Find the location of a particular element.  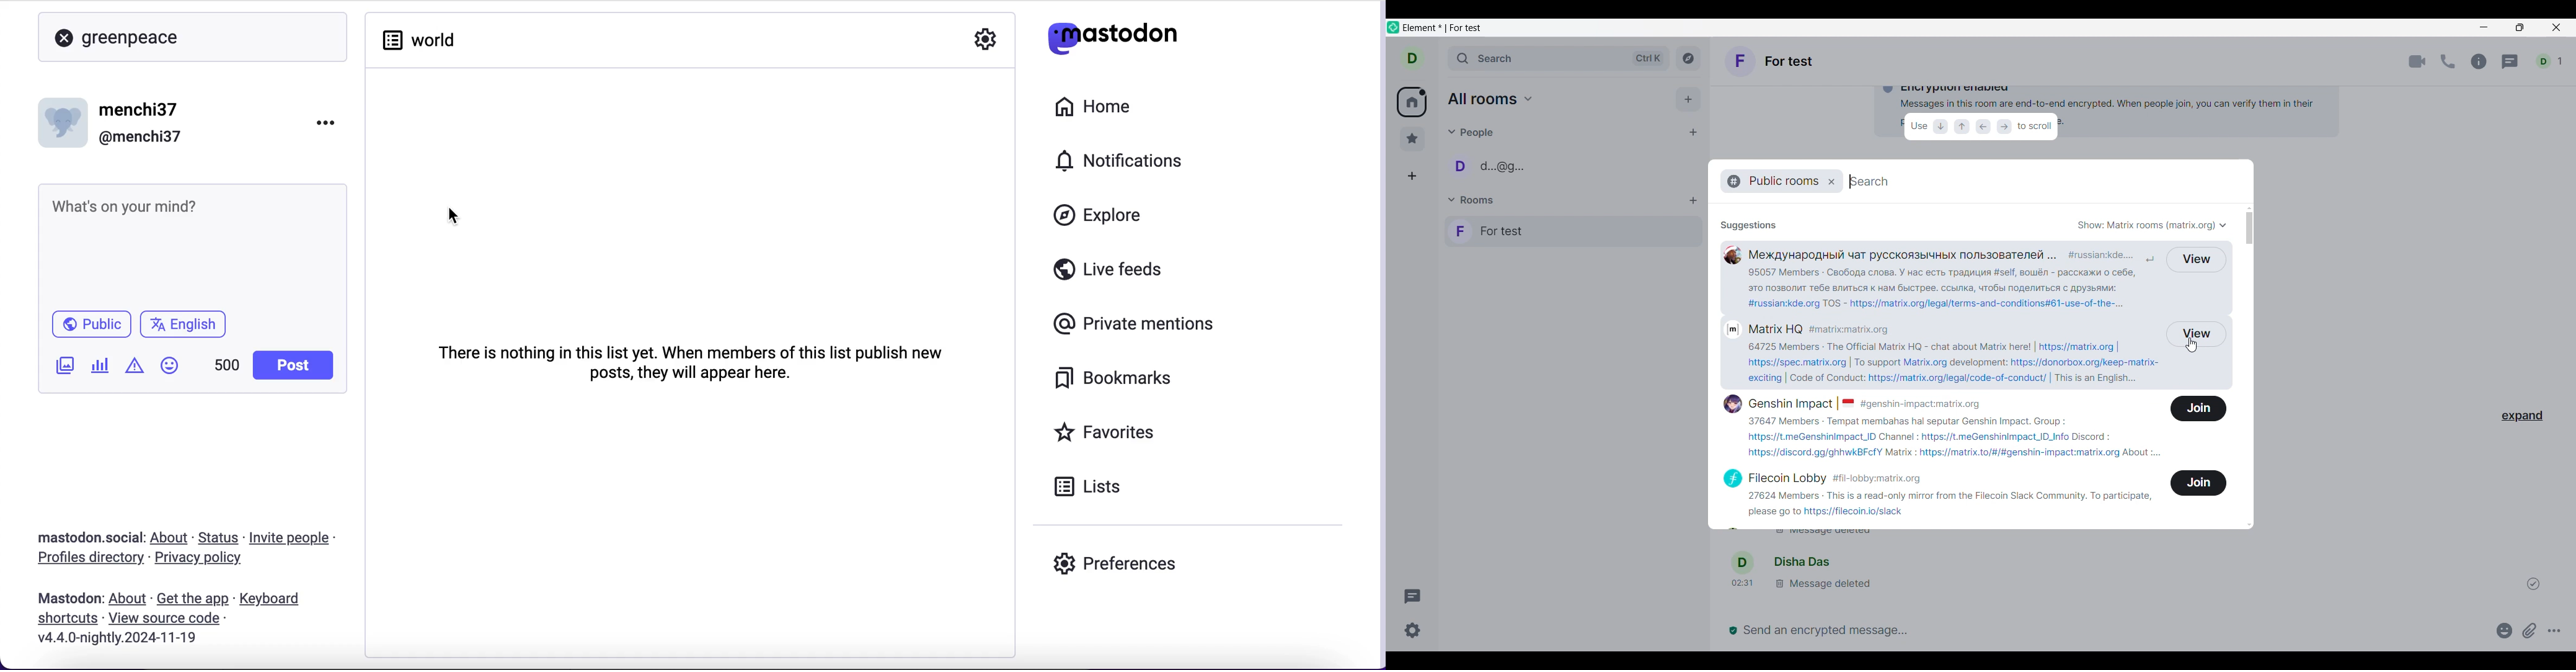

characters is located at coordinates (227, 367).